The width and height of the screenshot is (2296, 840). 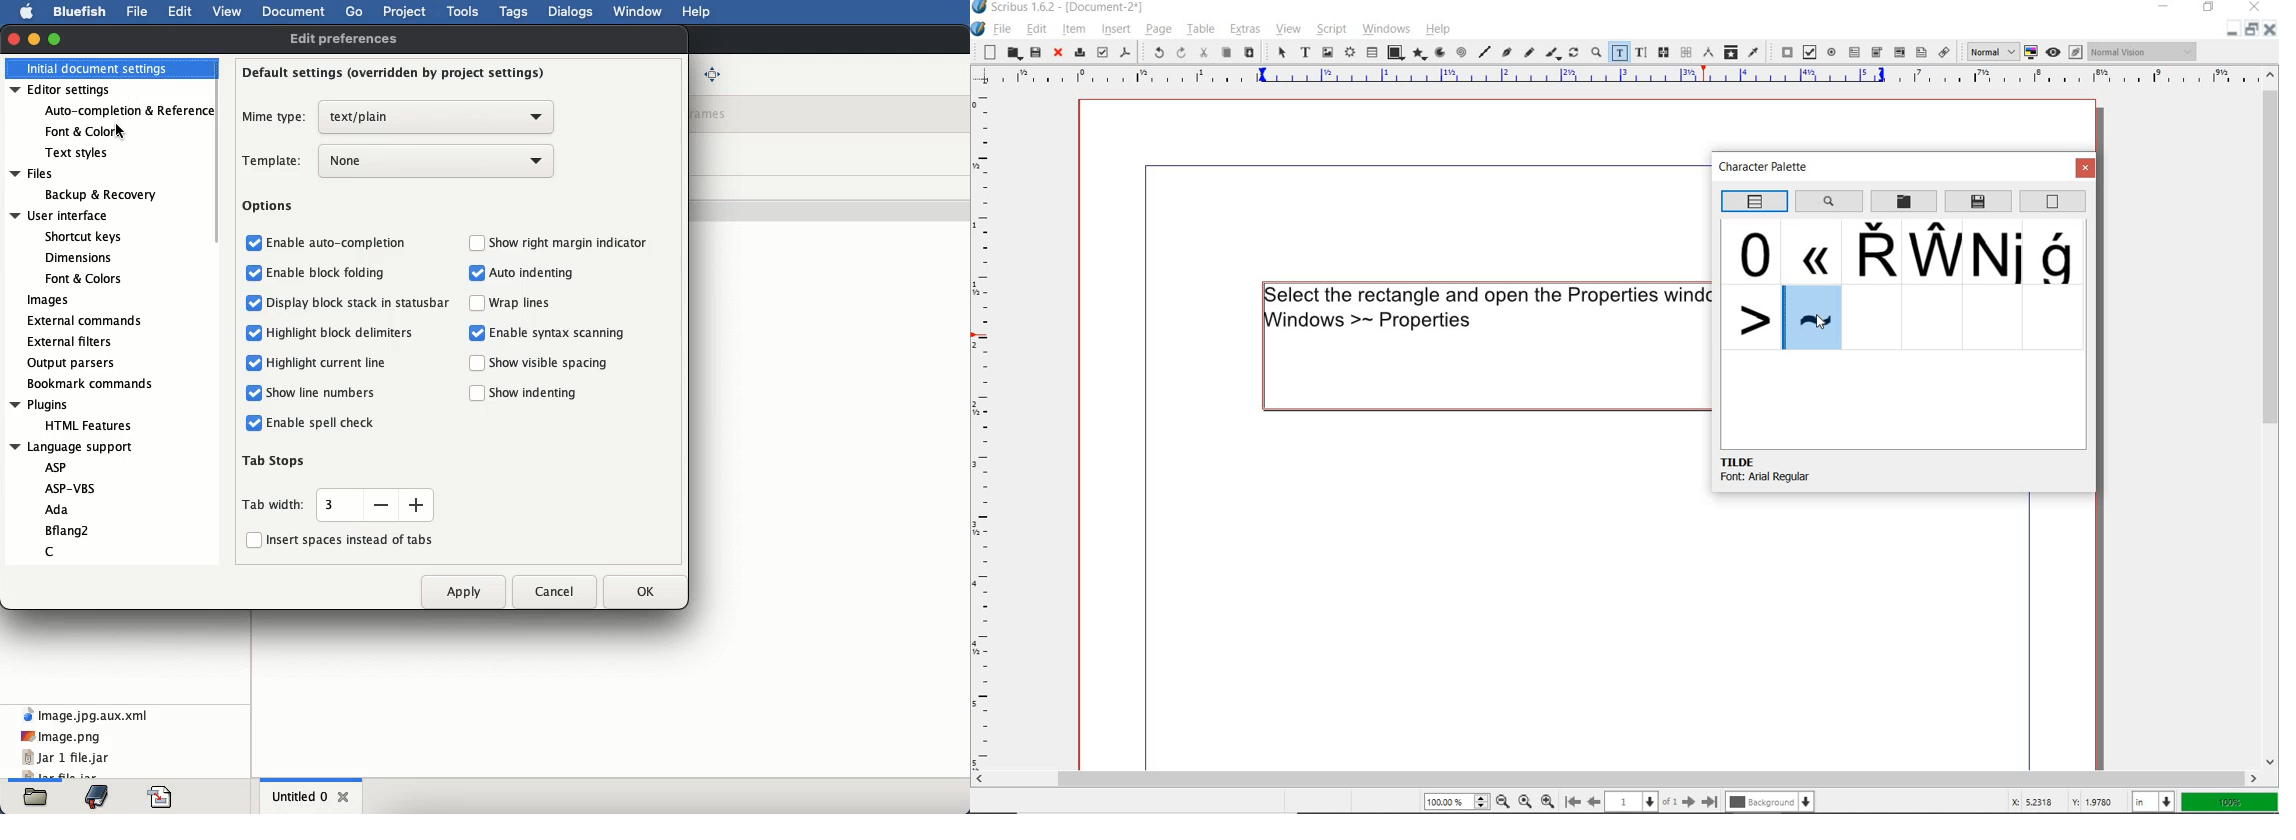 I want to click on pdf check box, so click(x=1809, y=51).